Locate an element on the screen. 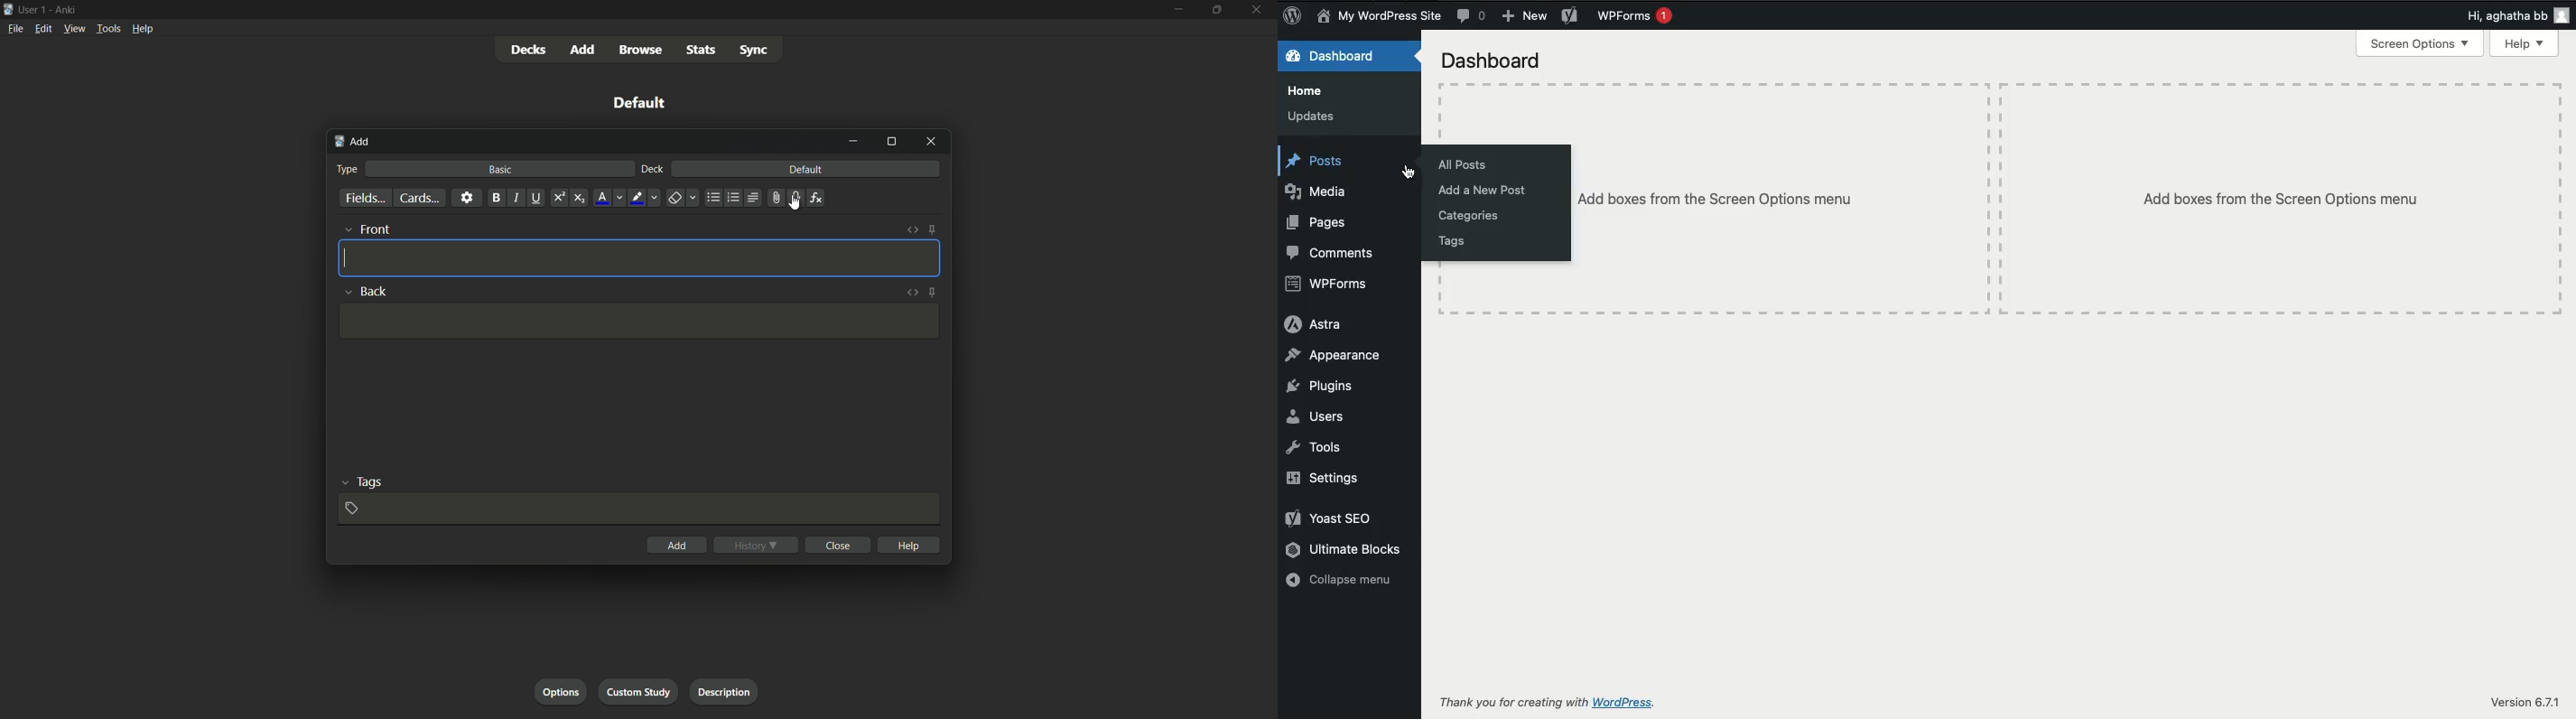 This screenshot has width=2576, height=728.  is located at coordinates (1333, 56).